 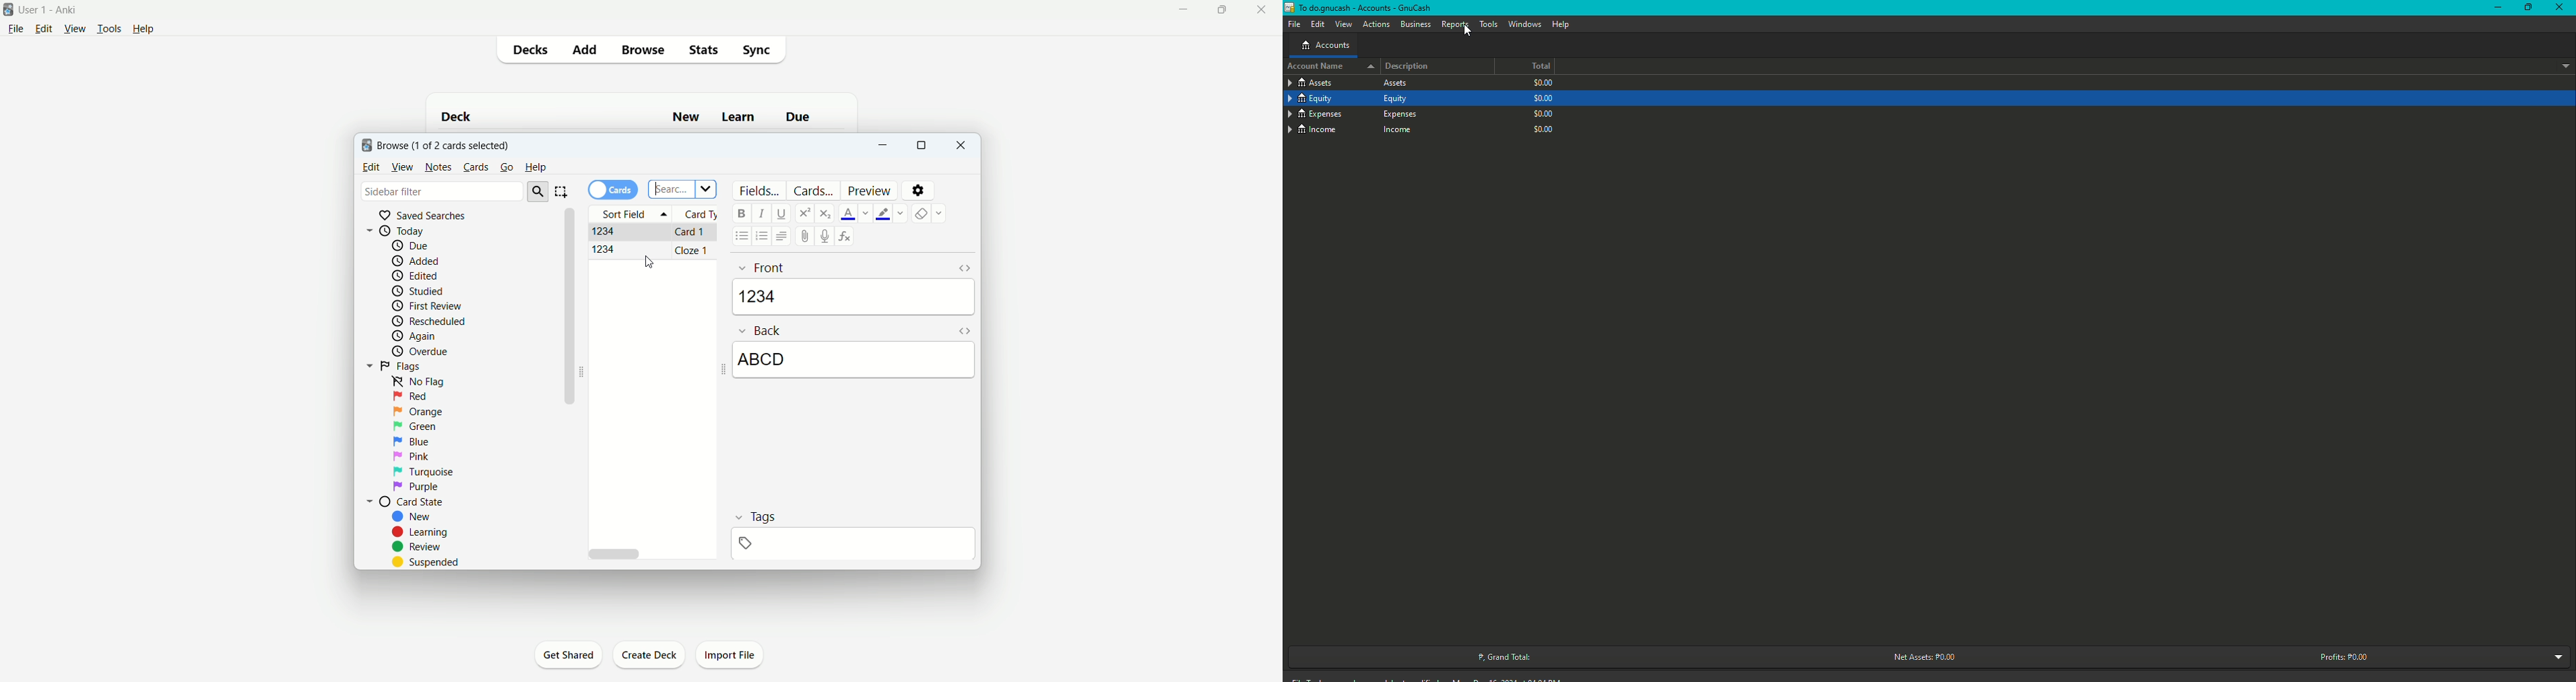 What do you see at coordinates (422, 351) in the screenshot?
I see `overdue` at bounding box center [422, 351].